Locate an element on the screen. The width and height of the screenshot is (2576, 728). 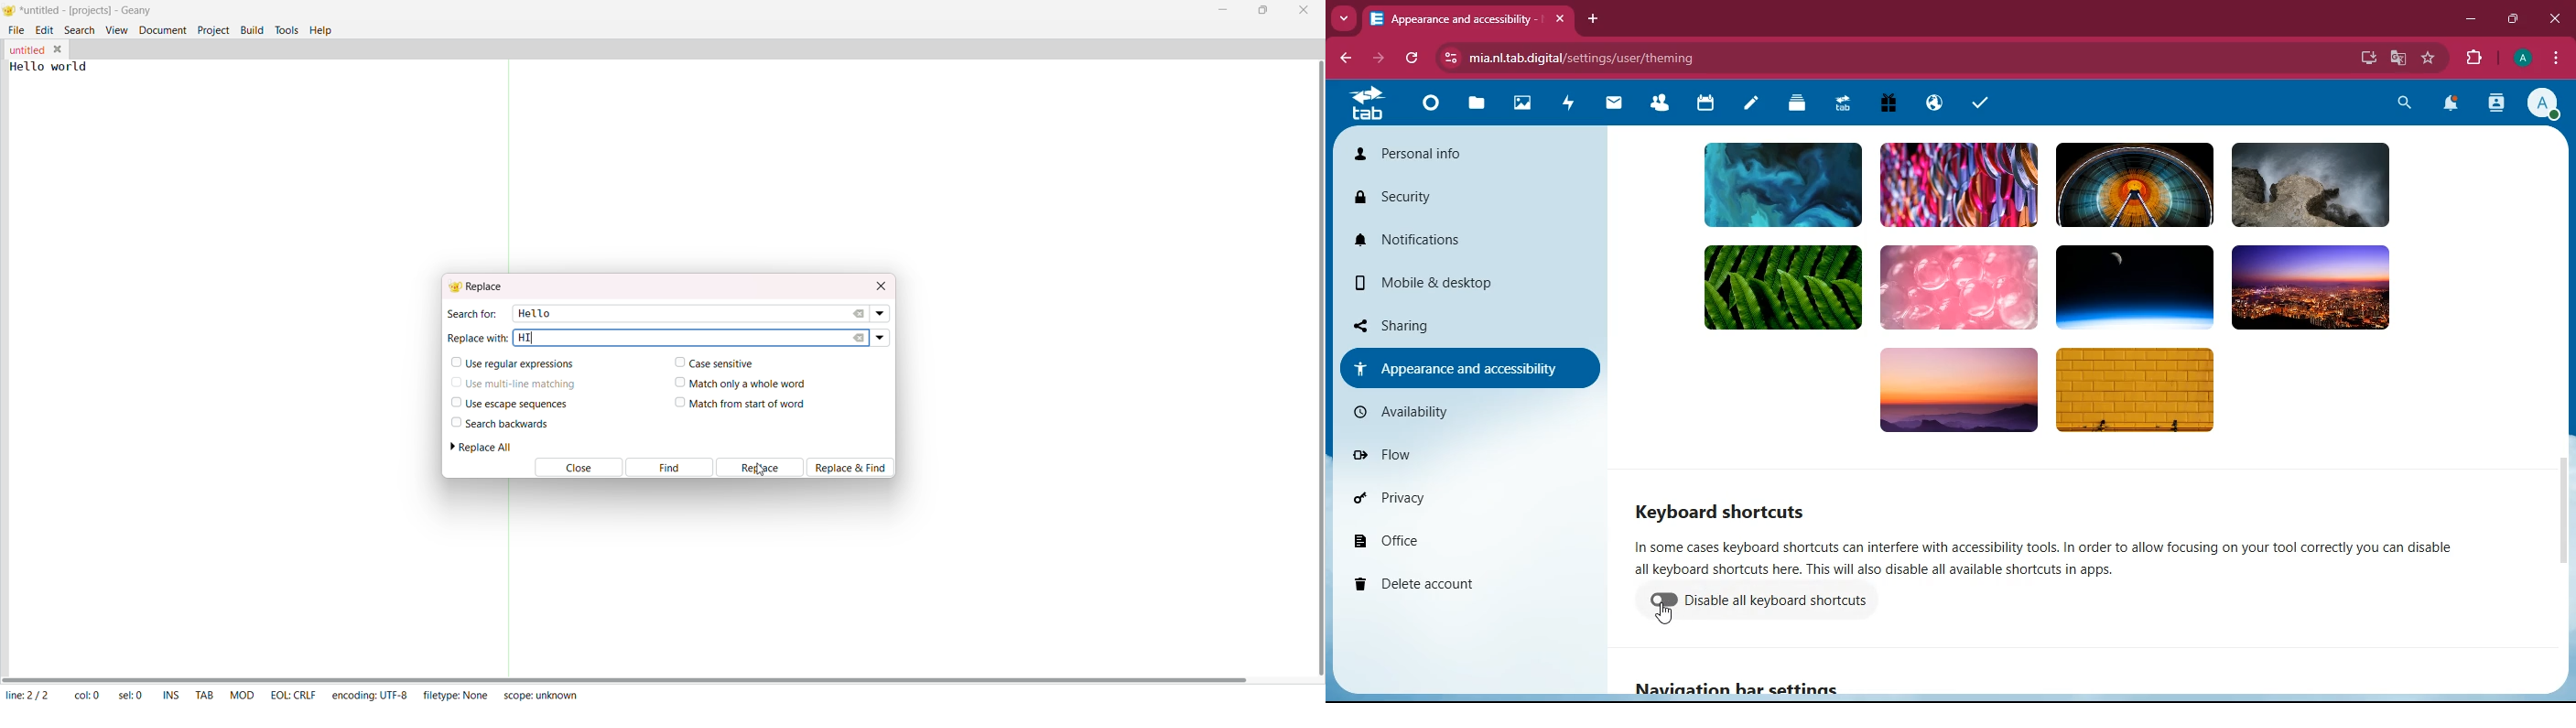
Hello world is located at coordinates (59, 66).